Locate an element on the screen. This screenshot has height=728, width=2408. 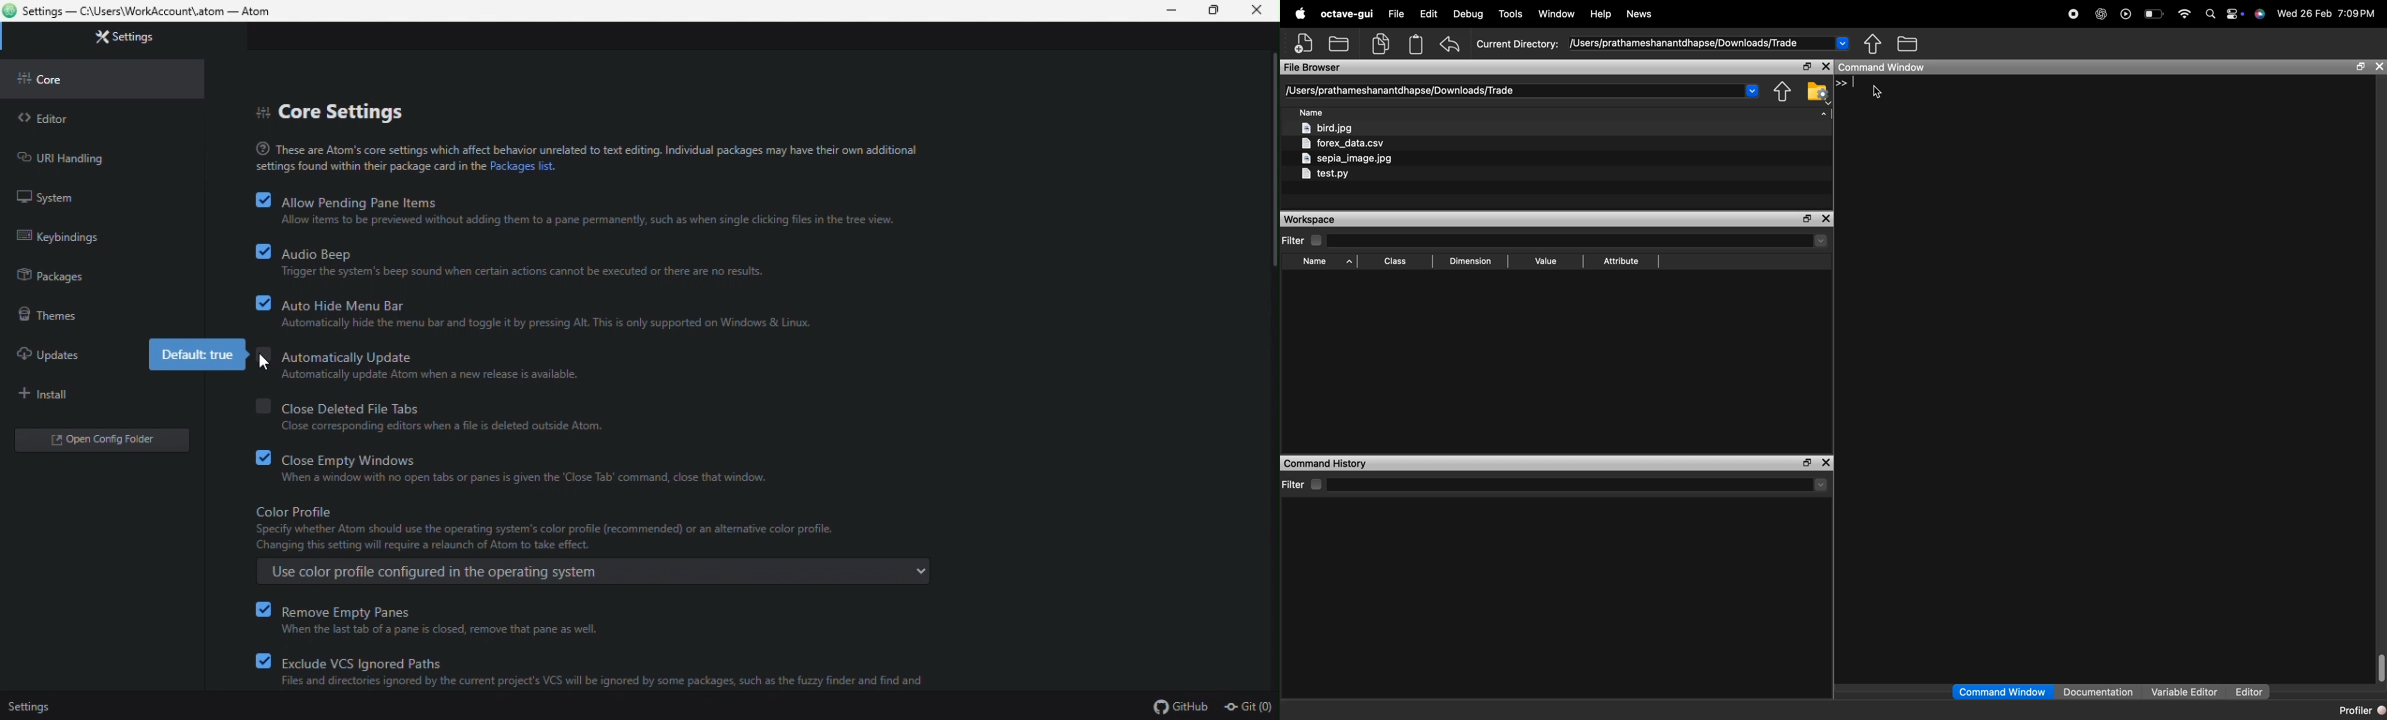
paste is located at coordinates (1417, 44).